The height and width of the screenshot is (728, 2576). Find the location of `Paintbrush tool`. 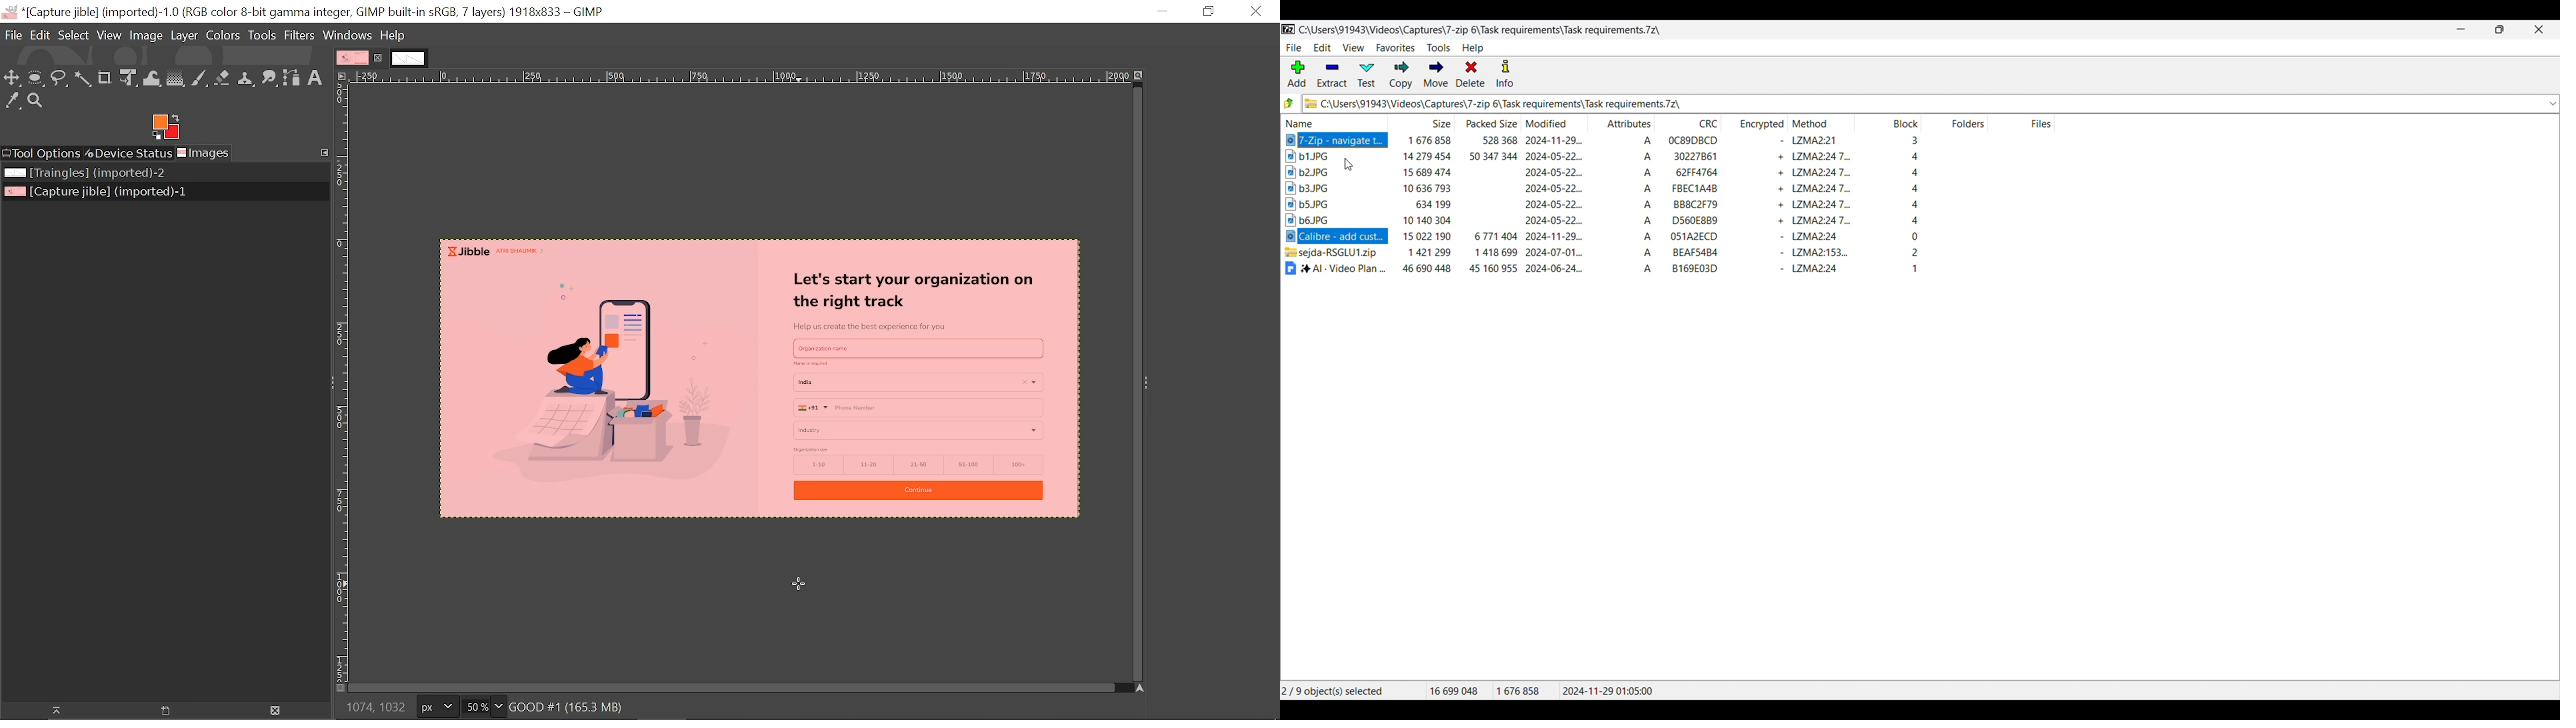

Paintbrush tool is located at coordinates (199, 79).